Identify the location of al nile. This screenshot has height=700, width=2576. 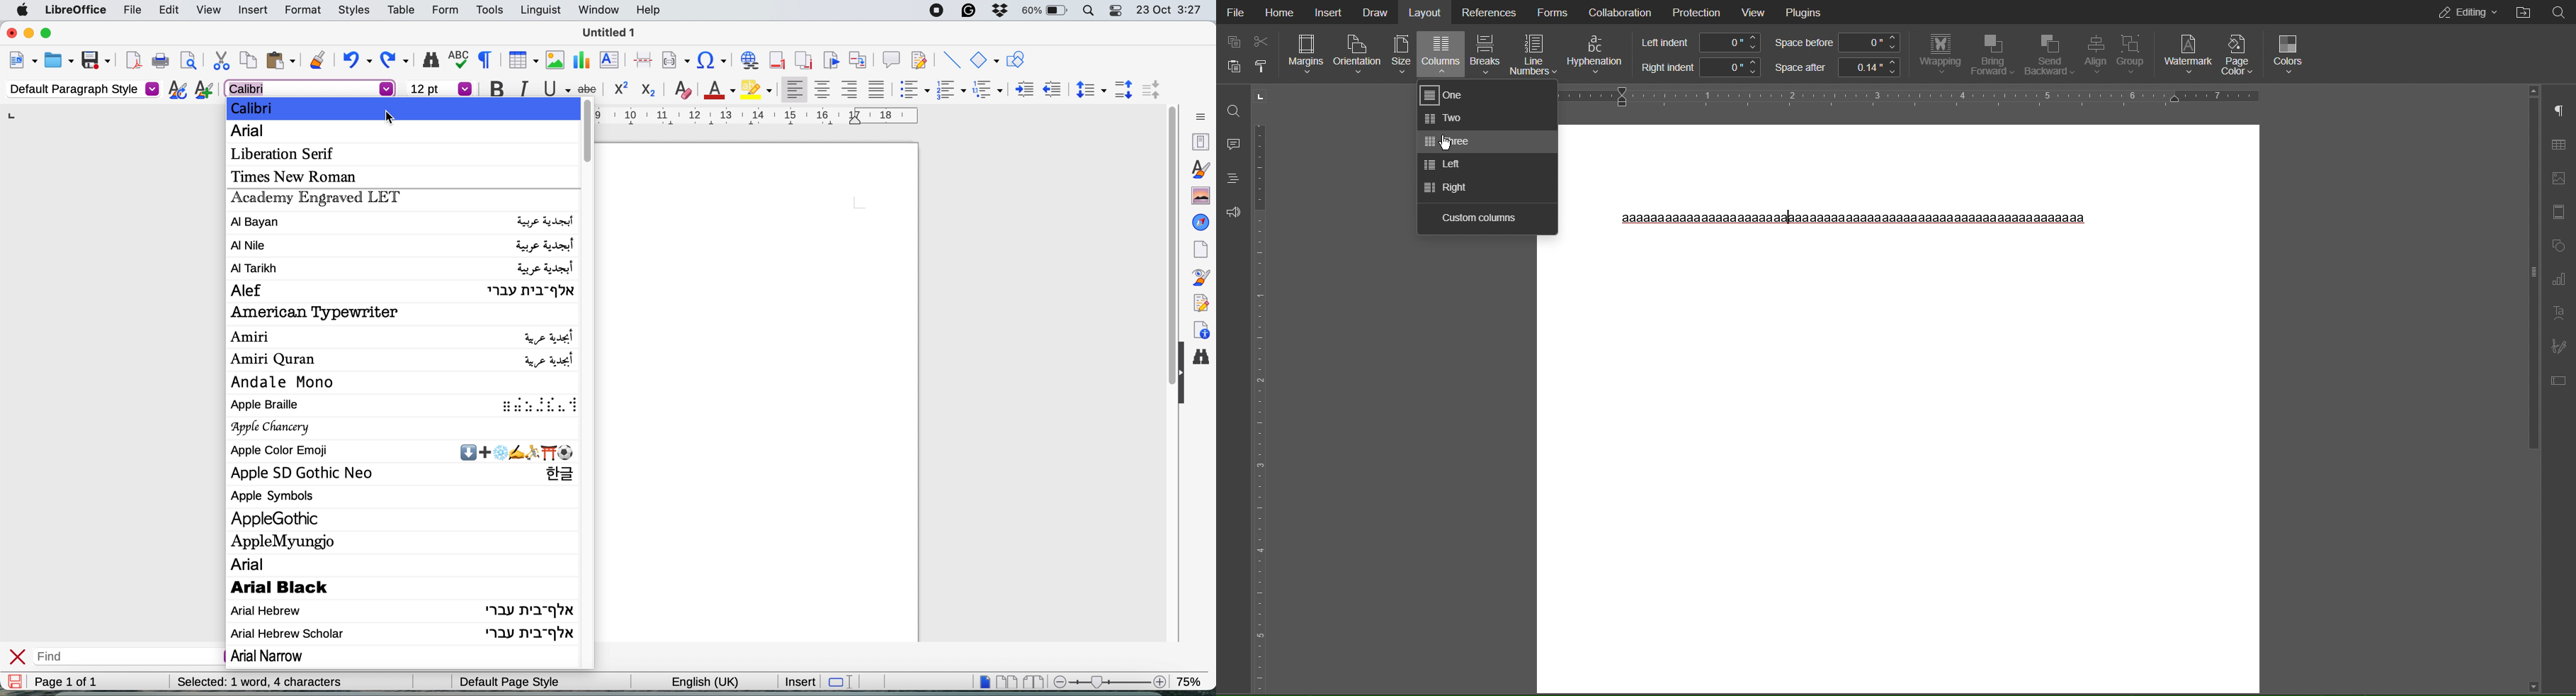
(404, 245).